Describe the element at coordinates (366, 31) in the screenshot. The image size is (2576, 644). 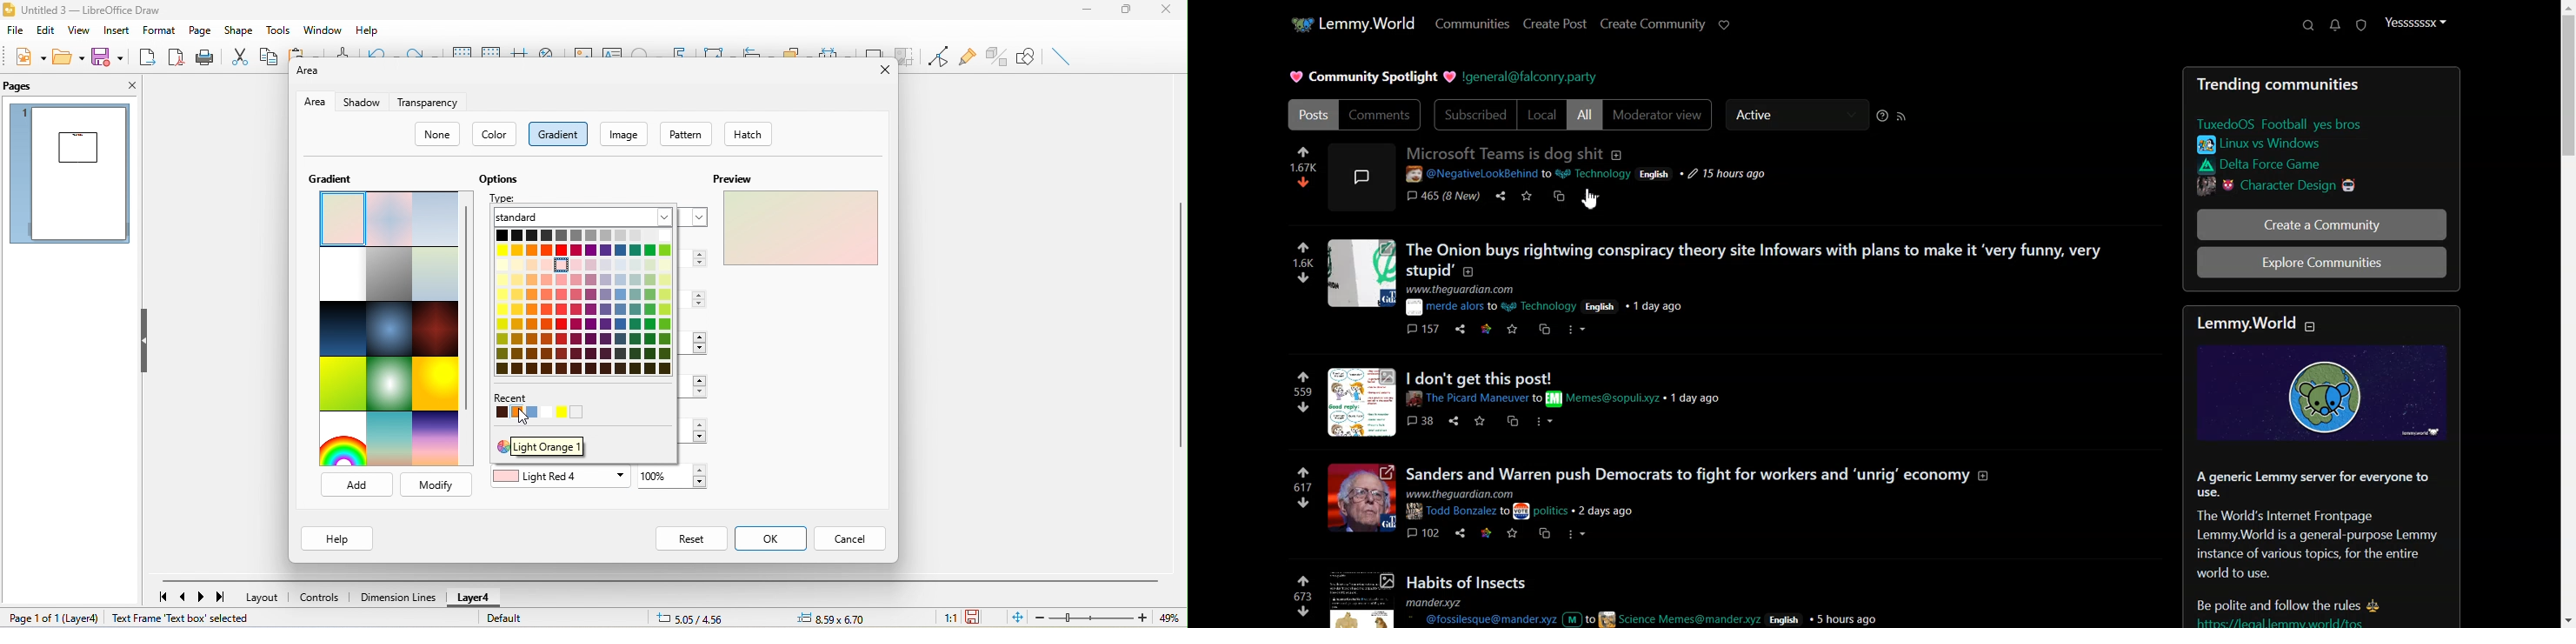
I see `help` at that location.